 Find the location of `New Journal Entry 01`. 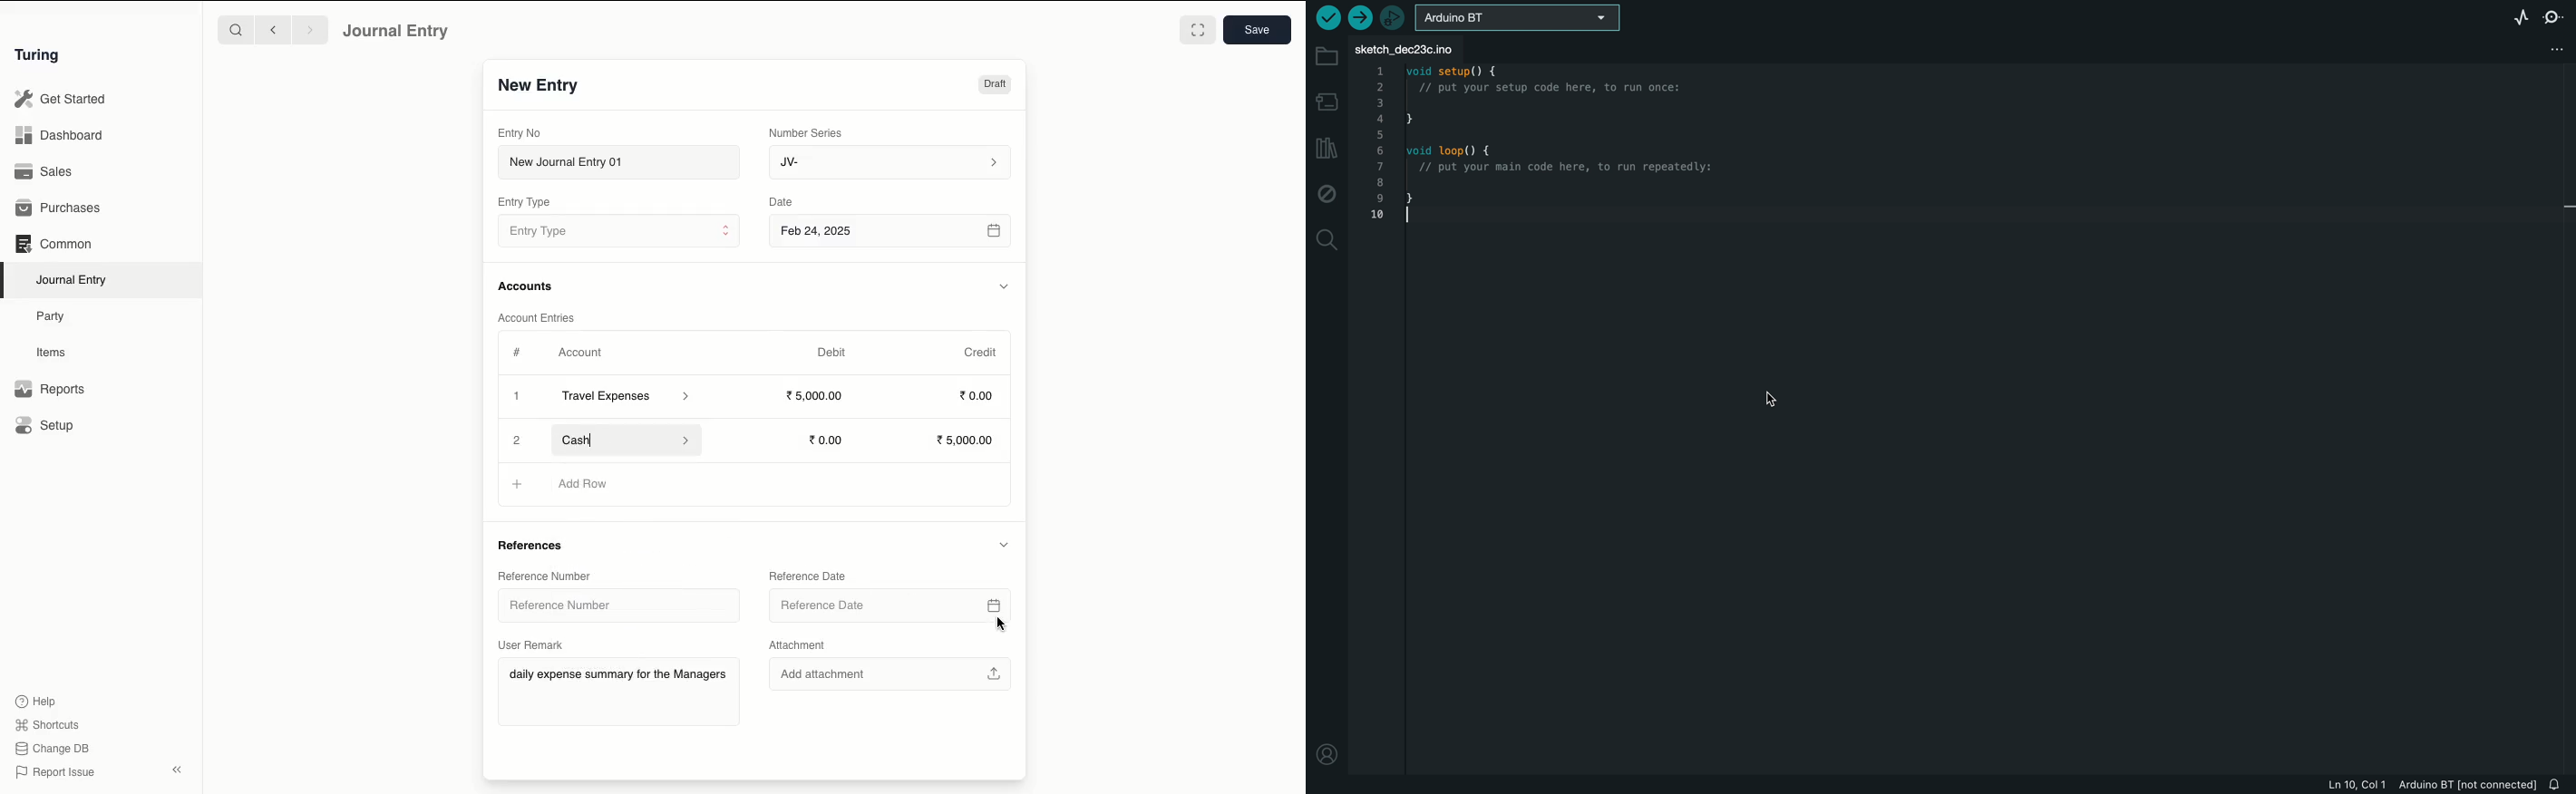

New Journal Entry 01 is located at coordinates (617, 161).